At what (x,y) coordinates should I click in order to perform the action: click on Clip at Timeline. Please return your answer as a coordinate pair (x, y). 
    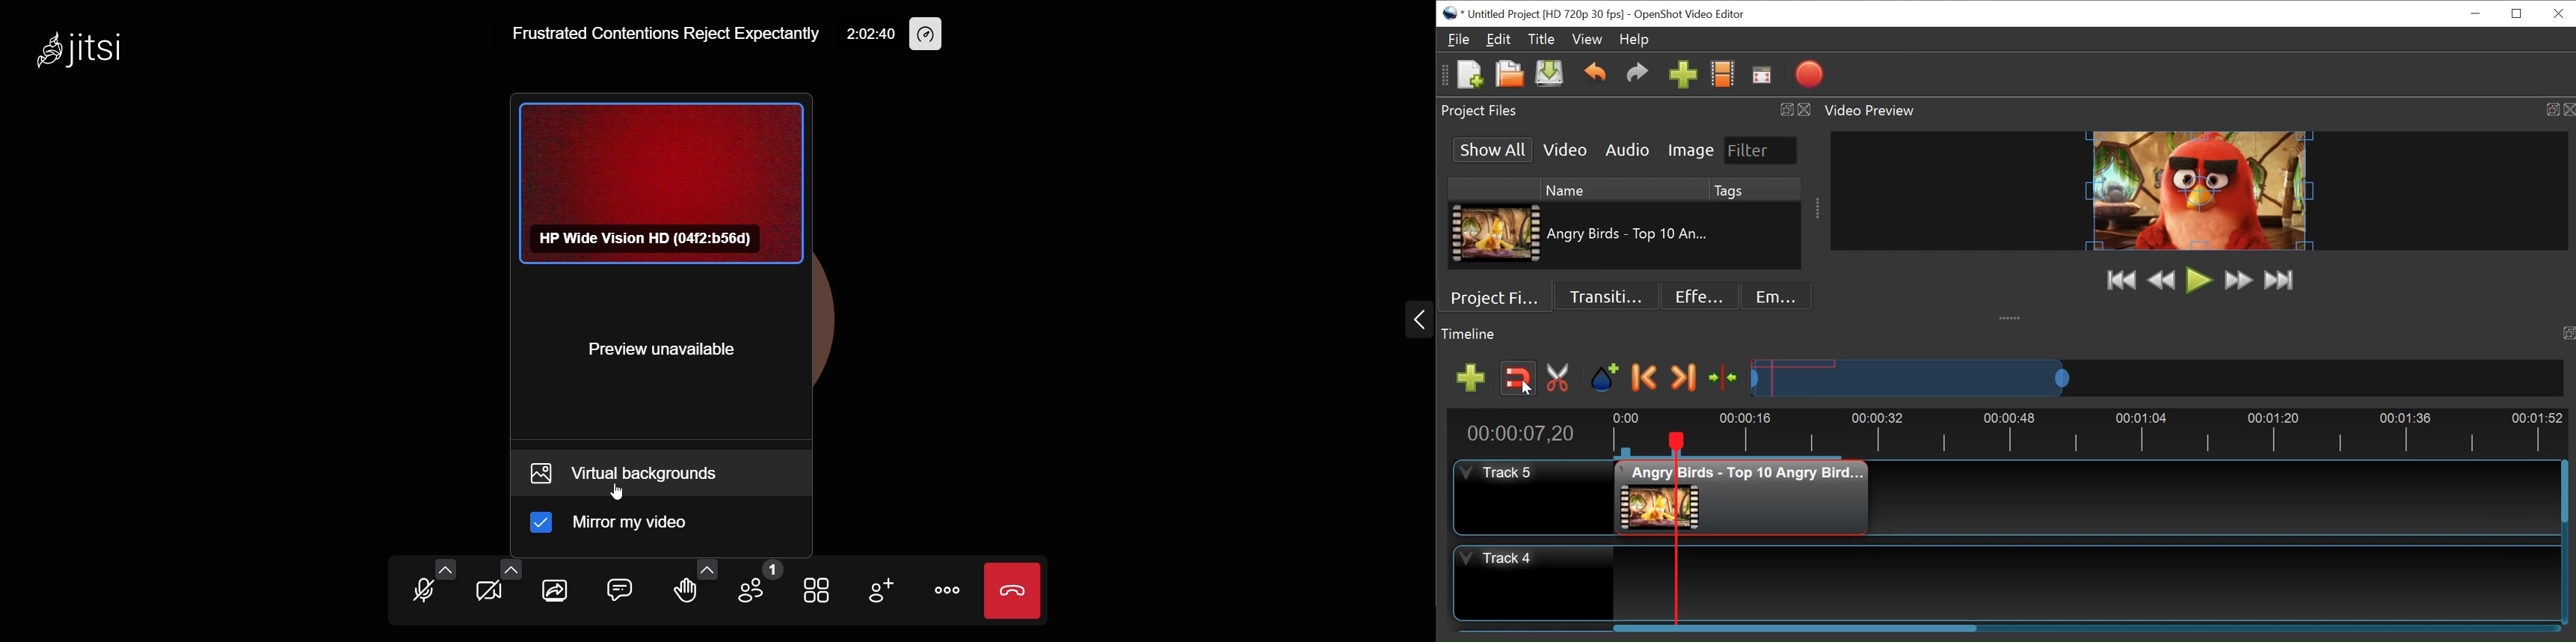
    Looking at the image, I should click on (1740, 499).